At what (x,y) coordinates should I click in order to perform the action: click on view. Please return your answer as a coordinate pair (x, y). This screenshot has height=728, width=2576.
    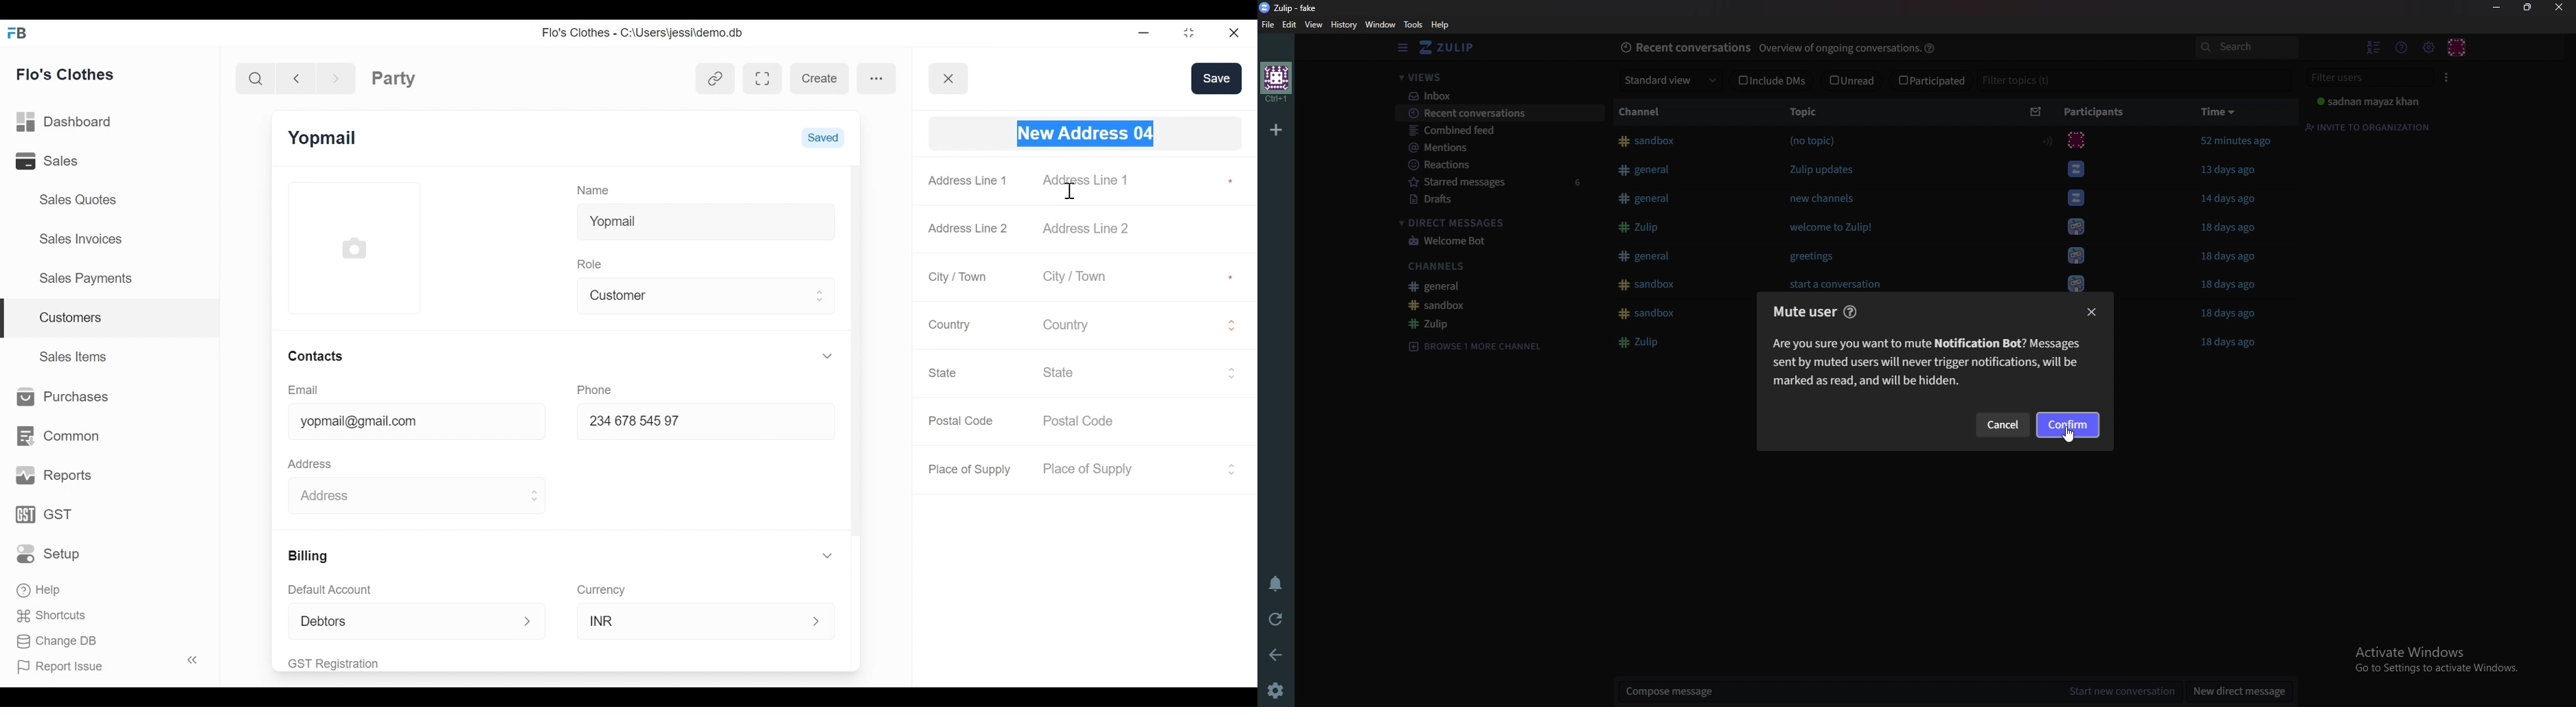
    Looking at the image, I should click on (1315, 25).